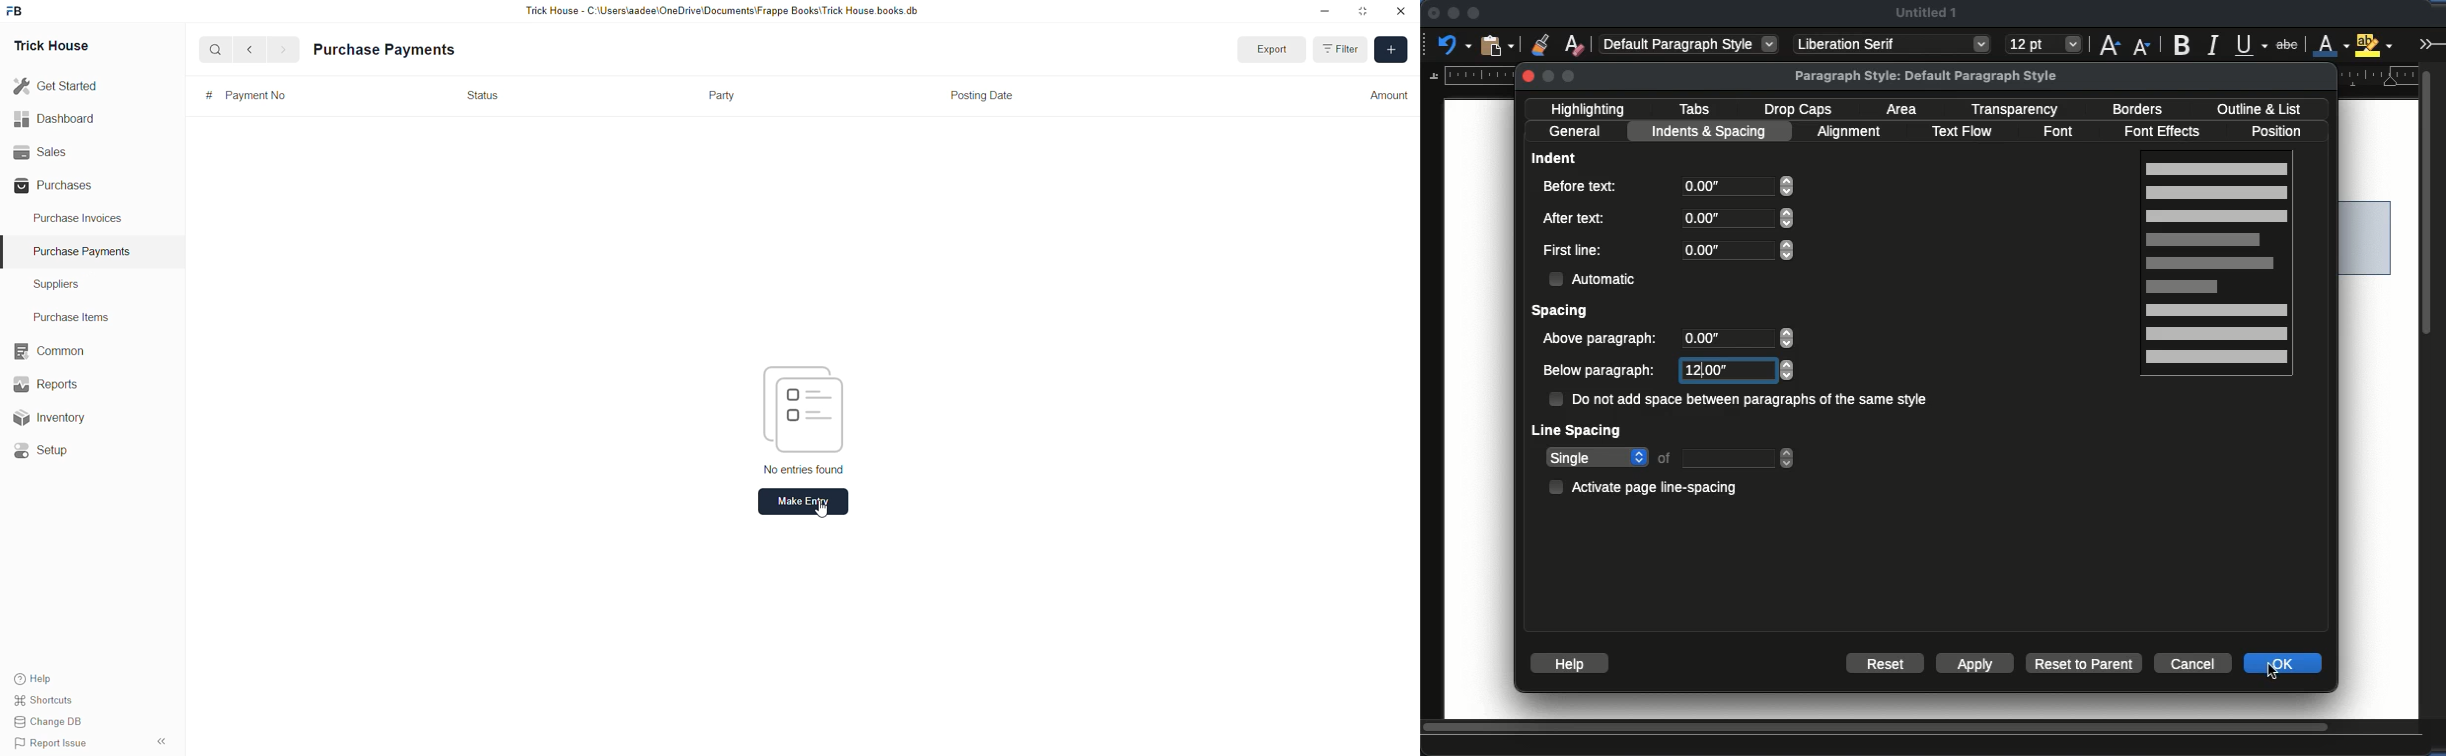 This screenshot has height=756, width=2464. Describe the element at coordinates (2085, 663) in the screenshot. I see `reset to parent` at that location.